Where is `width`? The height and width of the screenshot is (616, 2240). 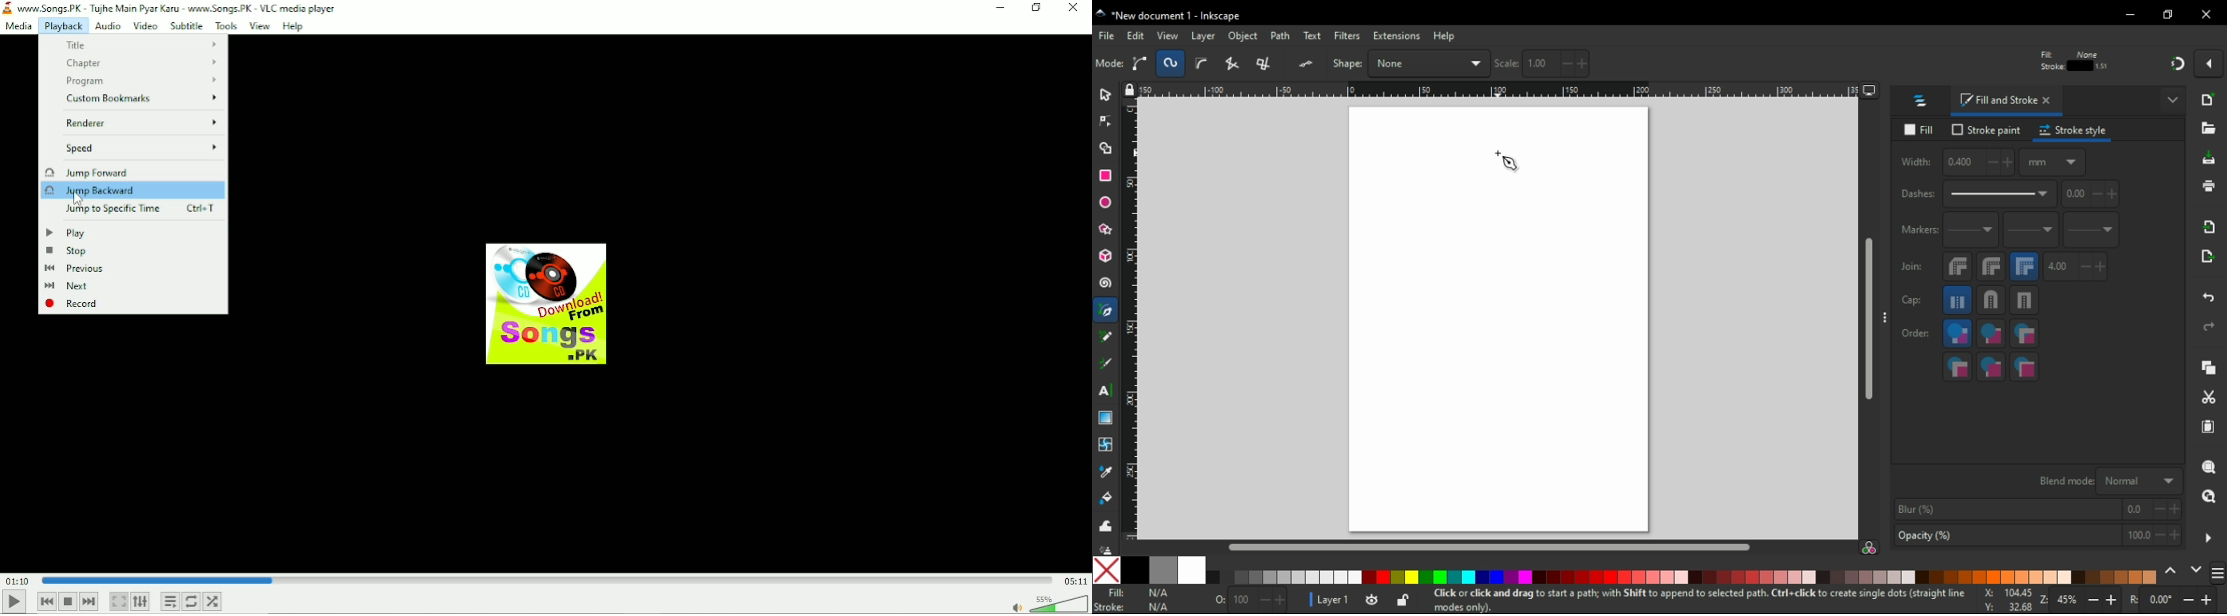
width is located at coordinates (1956, 162).